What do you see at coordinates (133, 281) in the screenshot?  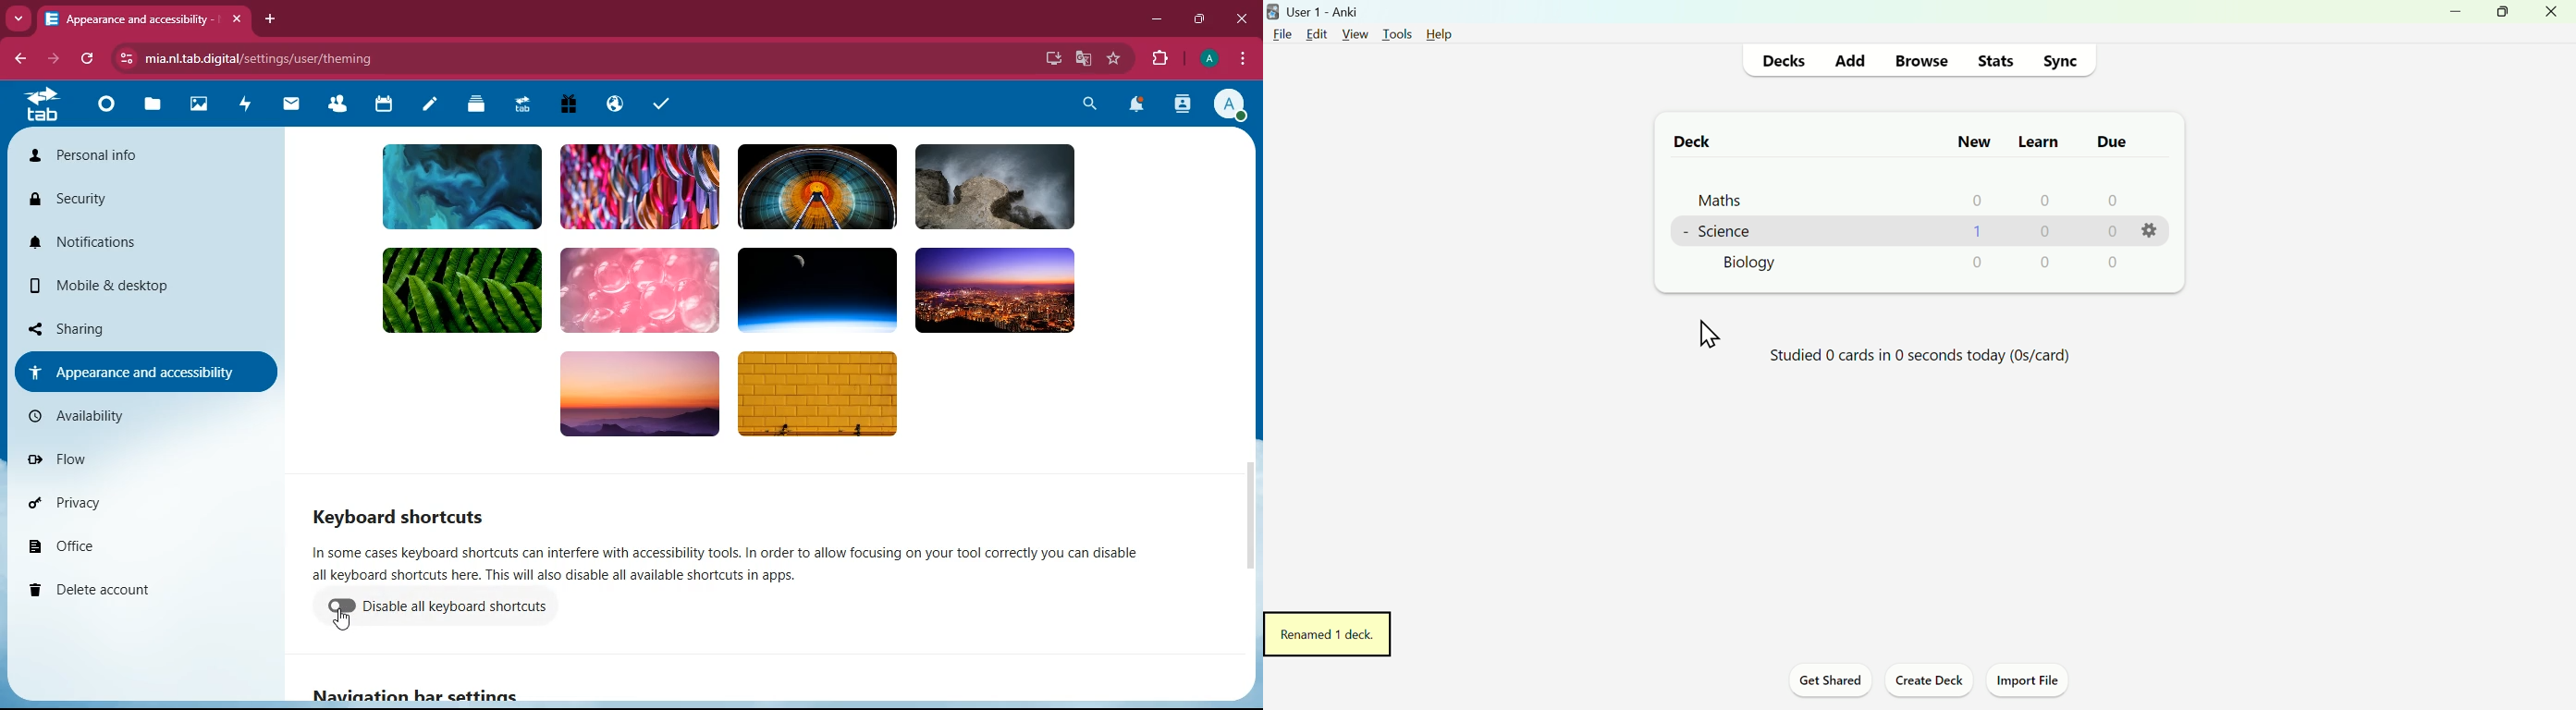 I see `mobile` at bounding box center [133, 281].